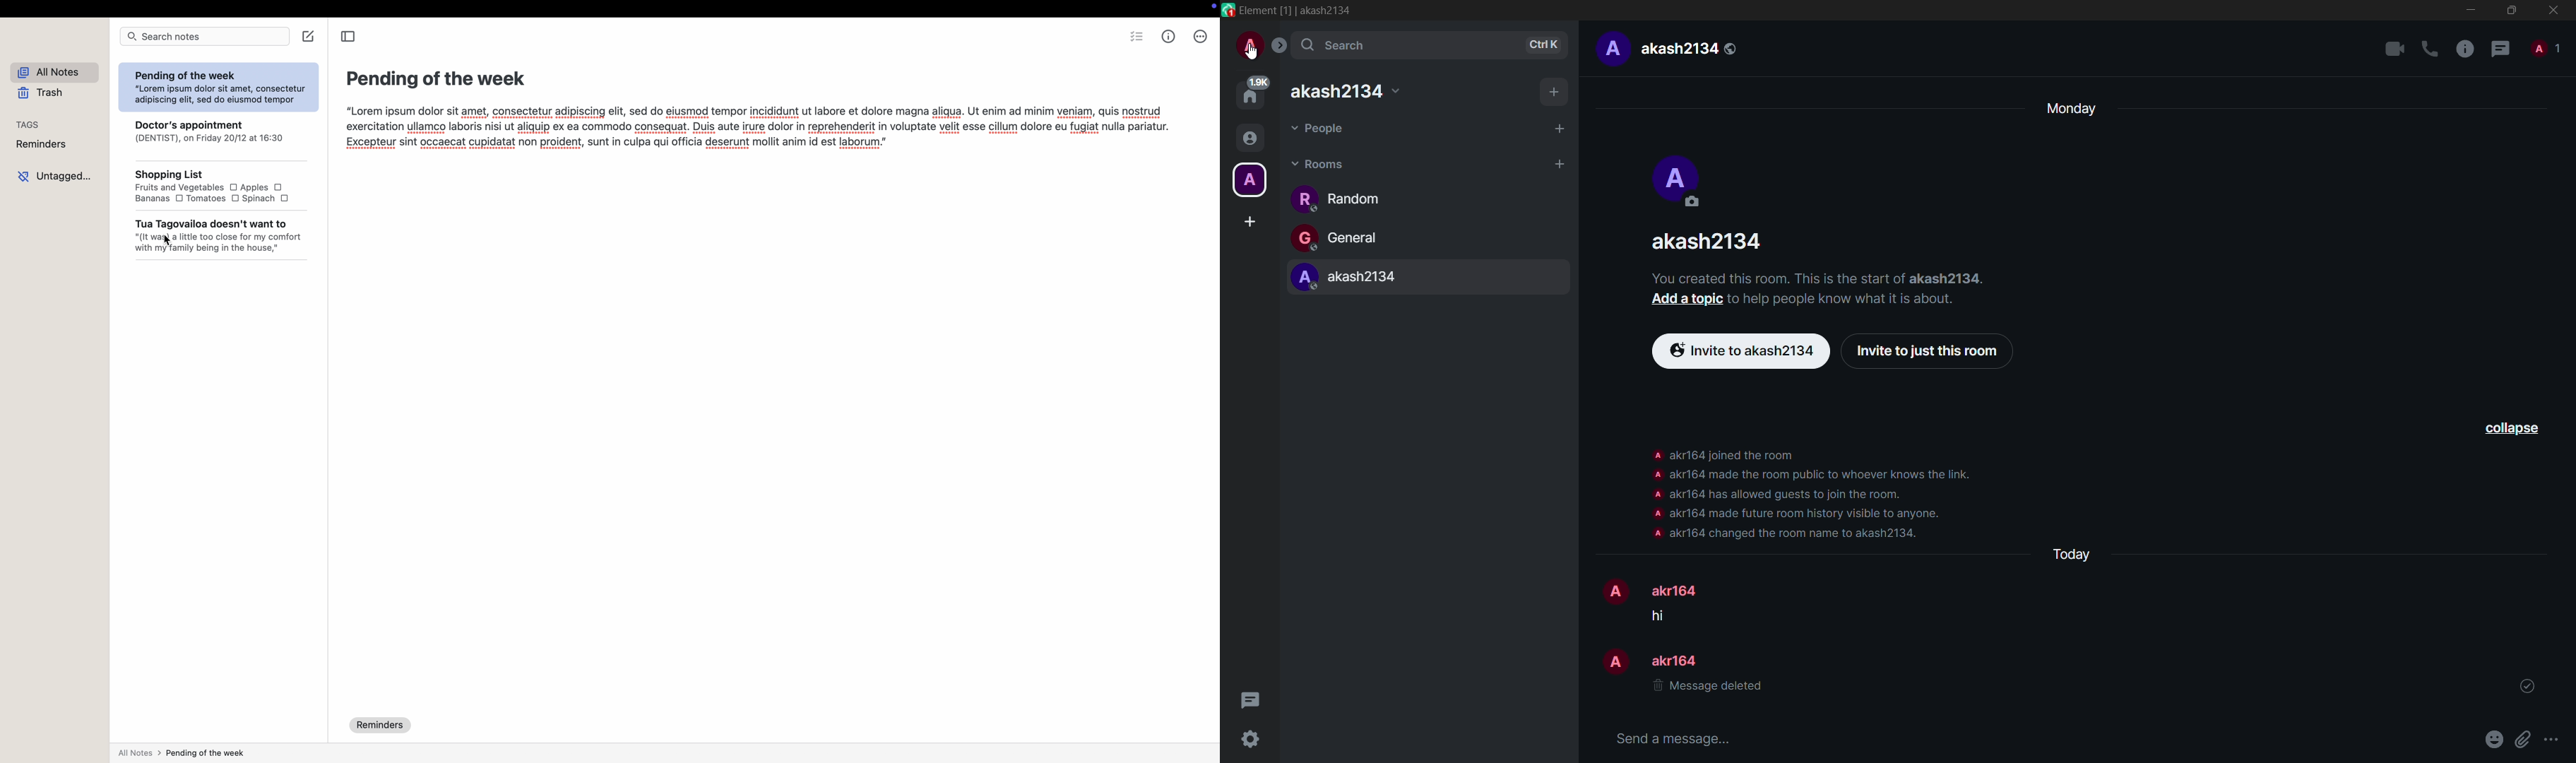 The width and height of the screenshot is (2576, 784). Describe the element at coordinates (2070, 554) in the screenshot. I see `day` at that location.